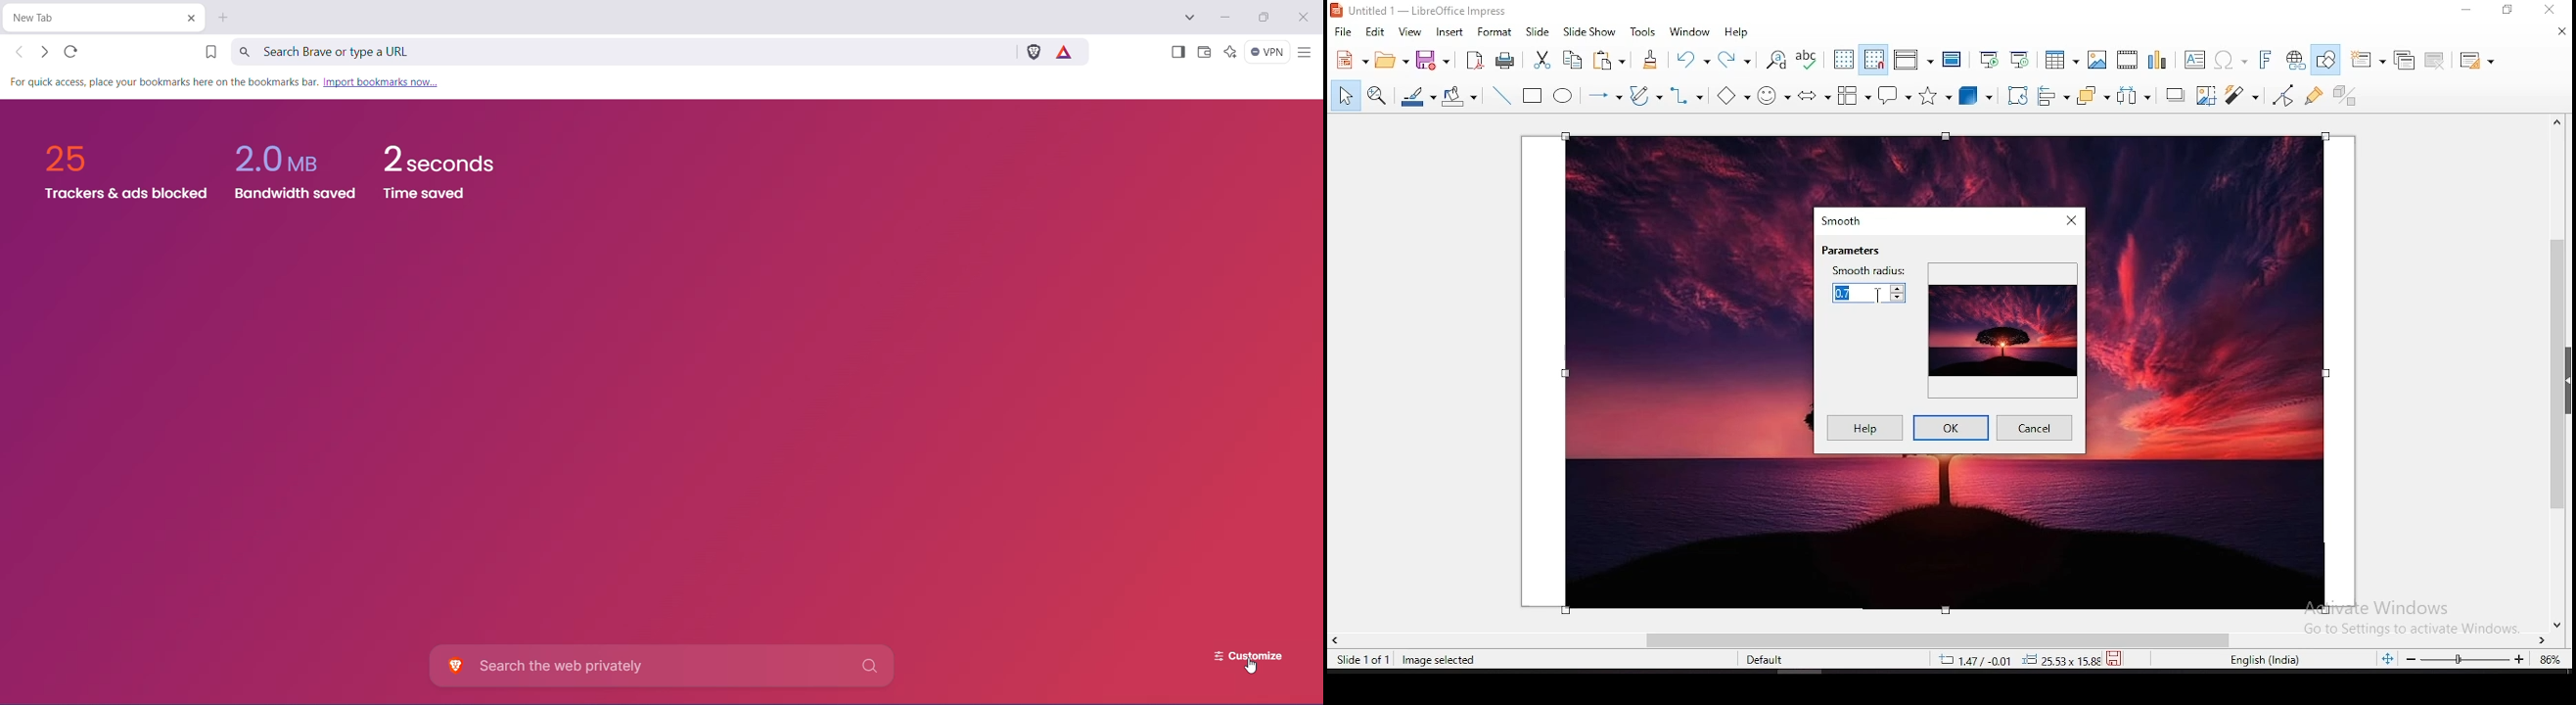 Image resolution: width=2576 pixels, height=728 pixels. Describe the element at coordinates (2390, 659) in the screenshot. I see `fit slide to current window` at that location.